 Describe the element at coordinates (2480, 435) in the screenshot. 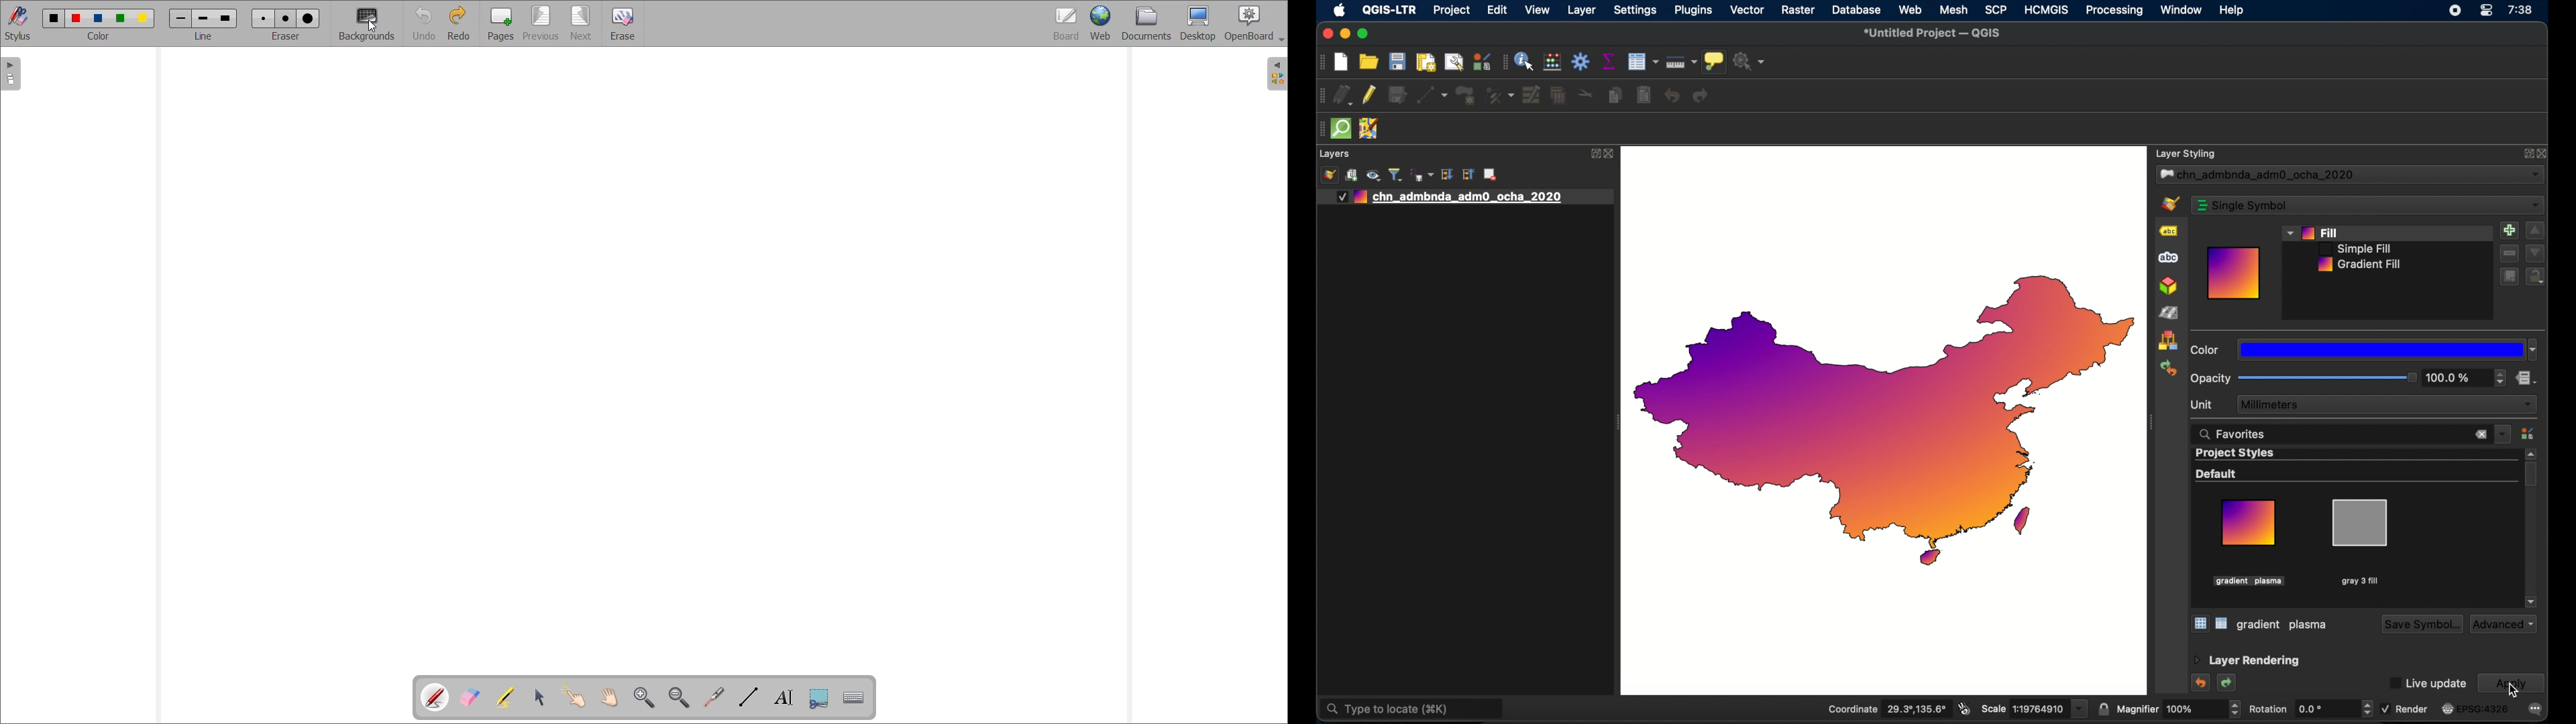

I see `close` at that location.